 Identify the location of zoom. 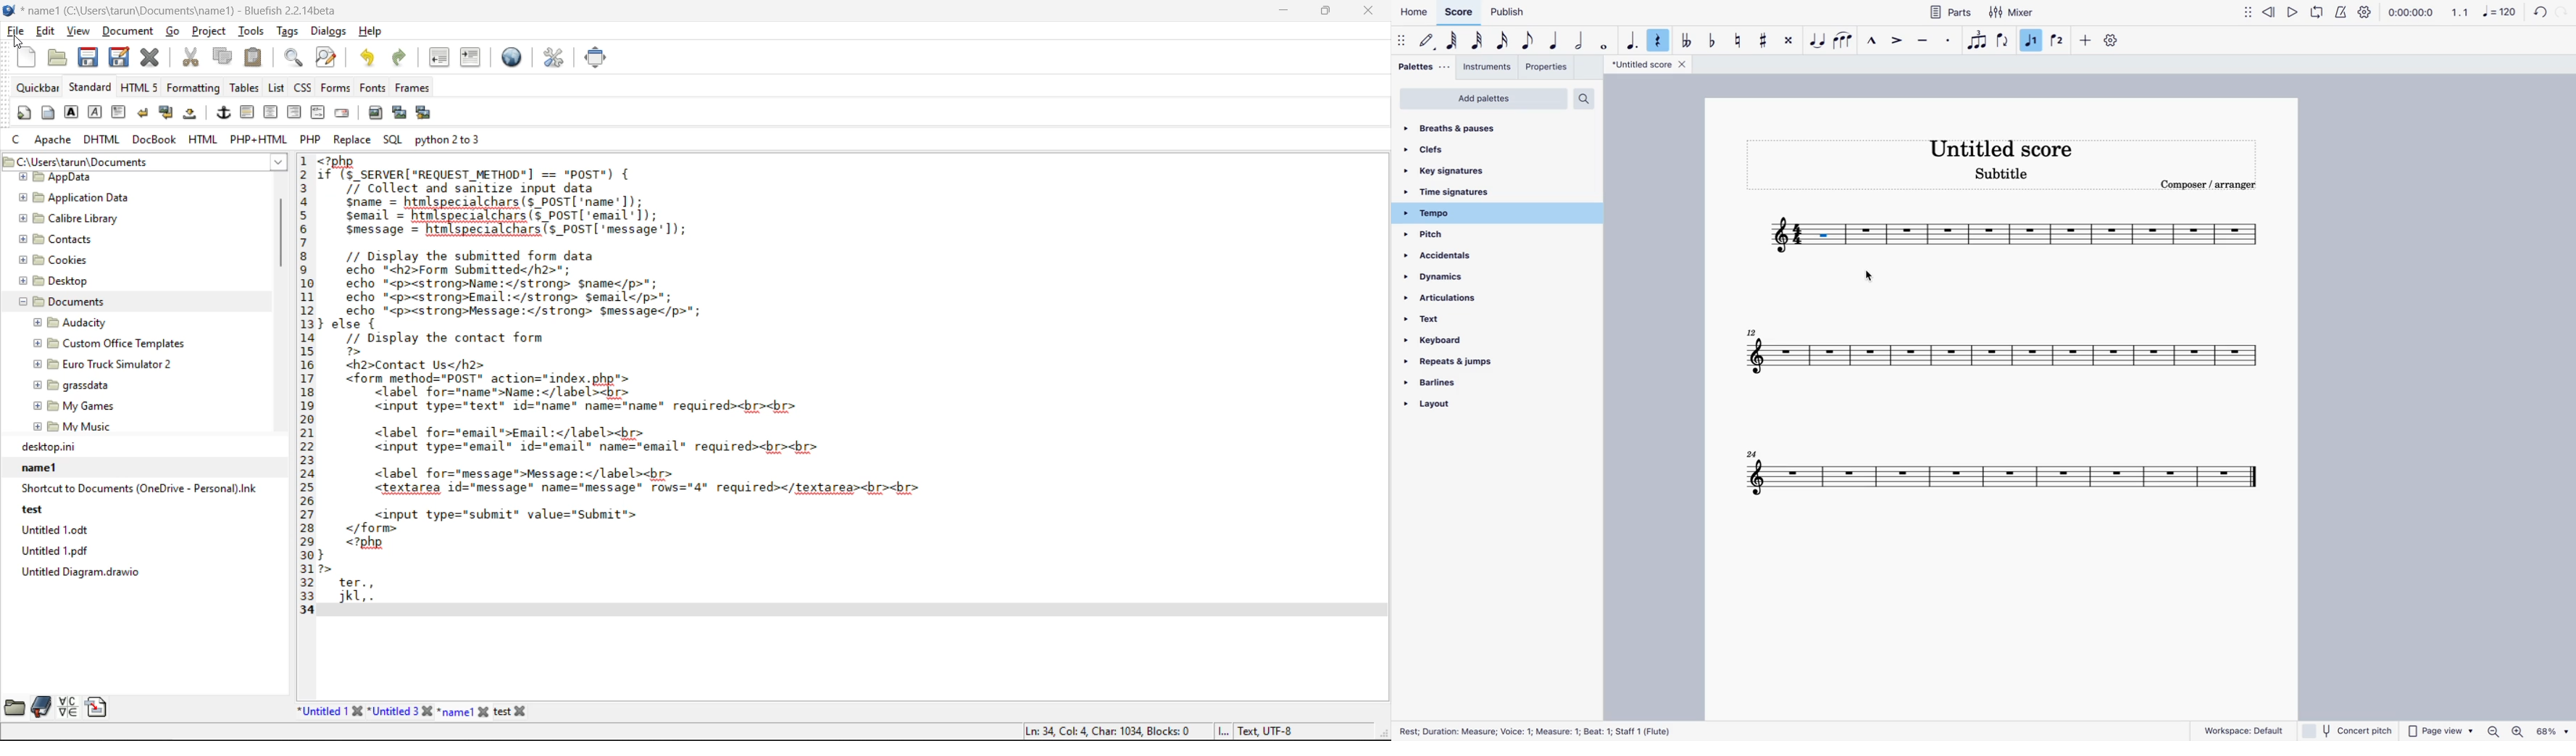
(2493, 731).